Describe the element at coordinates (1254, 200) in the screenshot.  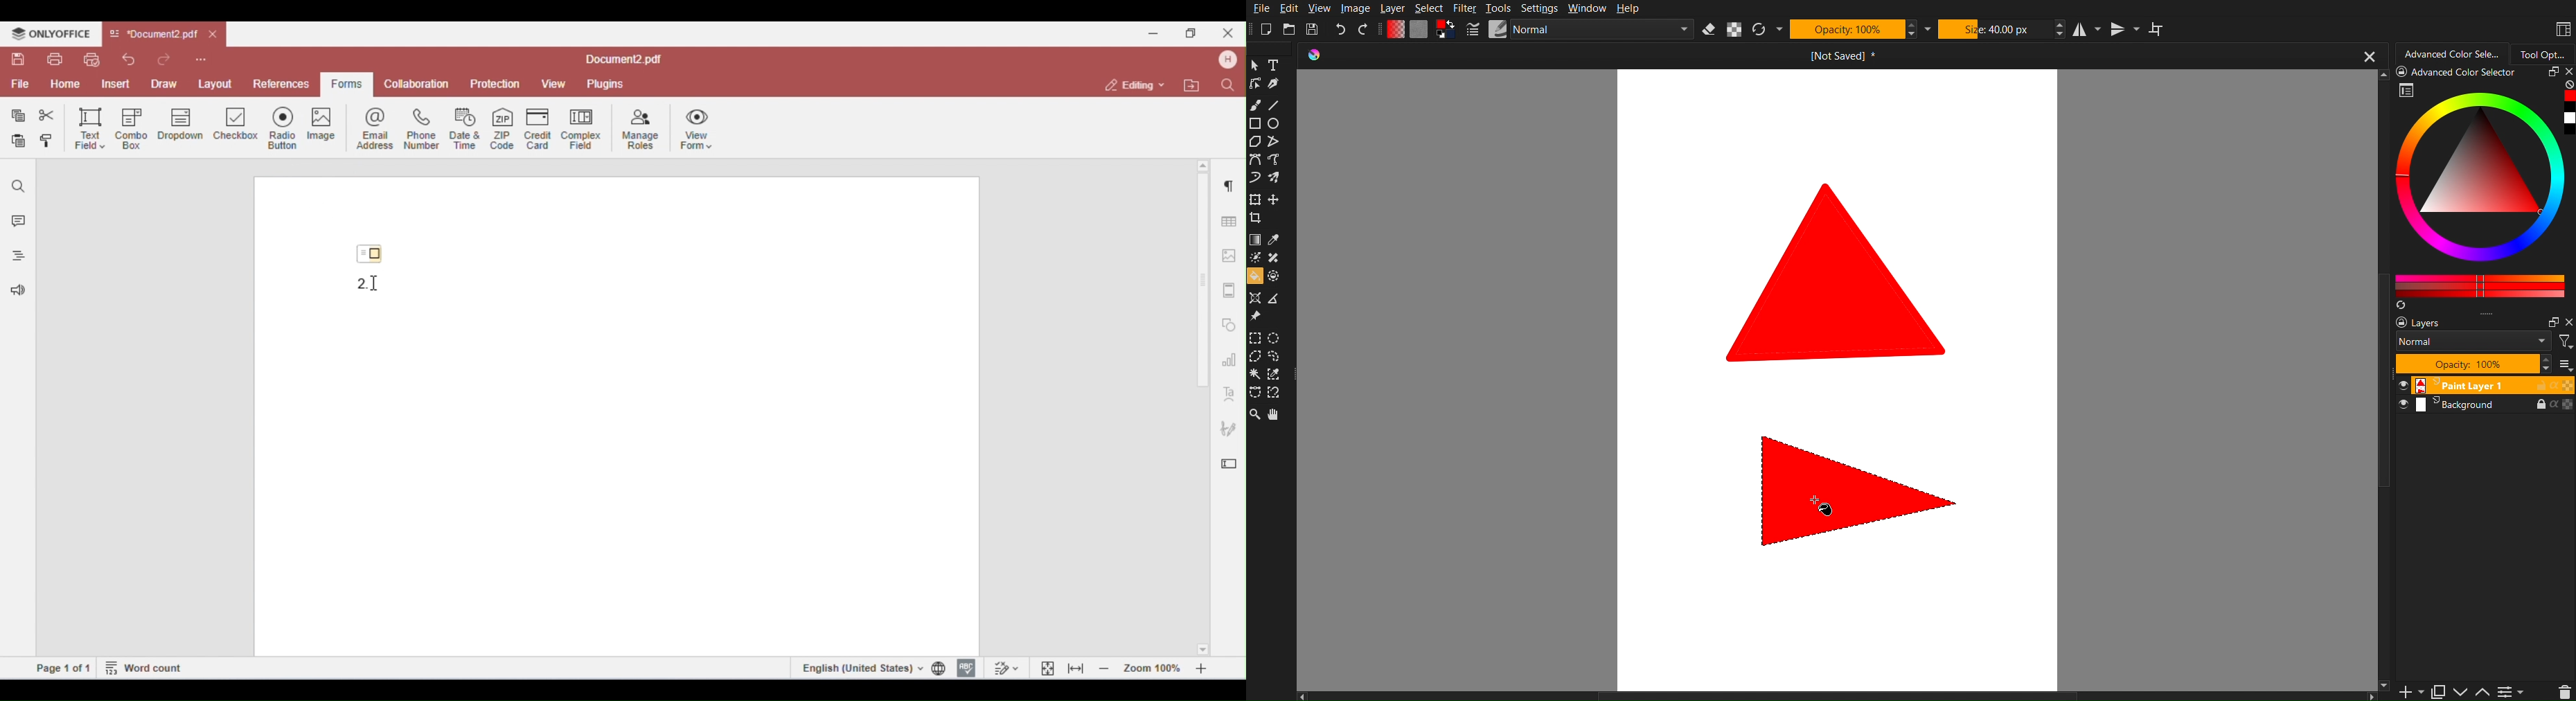
I see `Square` at that location.